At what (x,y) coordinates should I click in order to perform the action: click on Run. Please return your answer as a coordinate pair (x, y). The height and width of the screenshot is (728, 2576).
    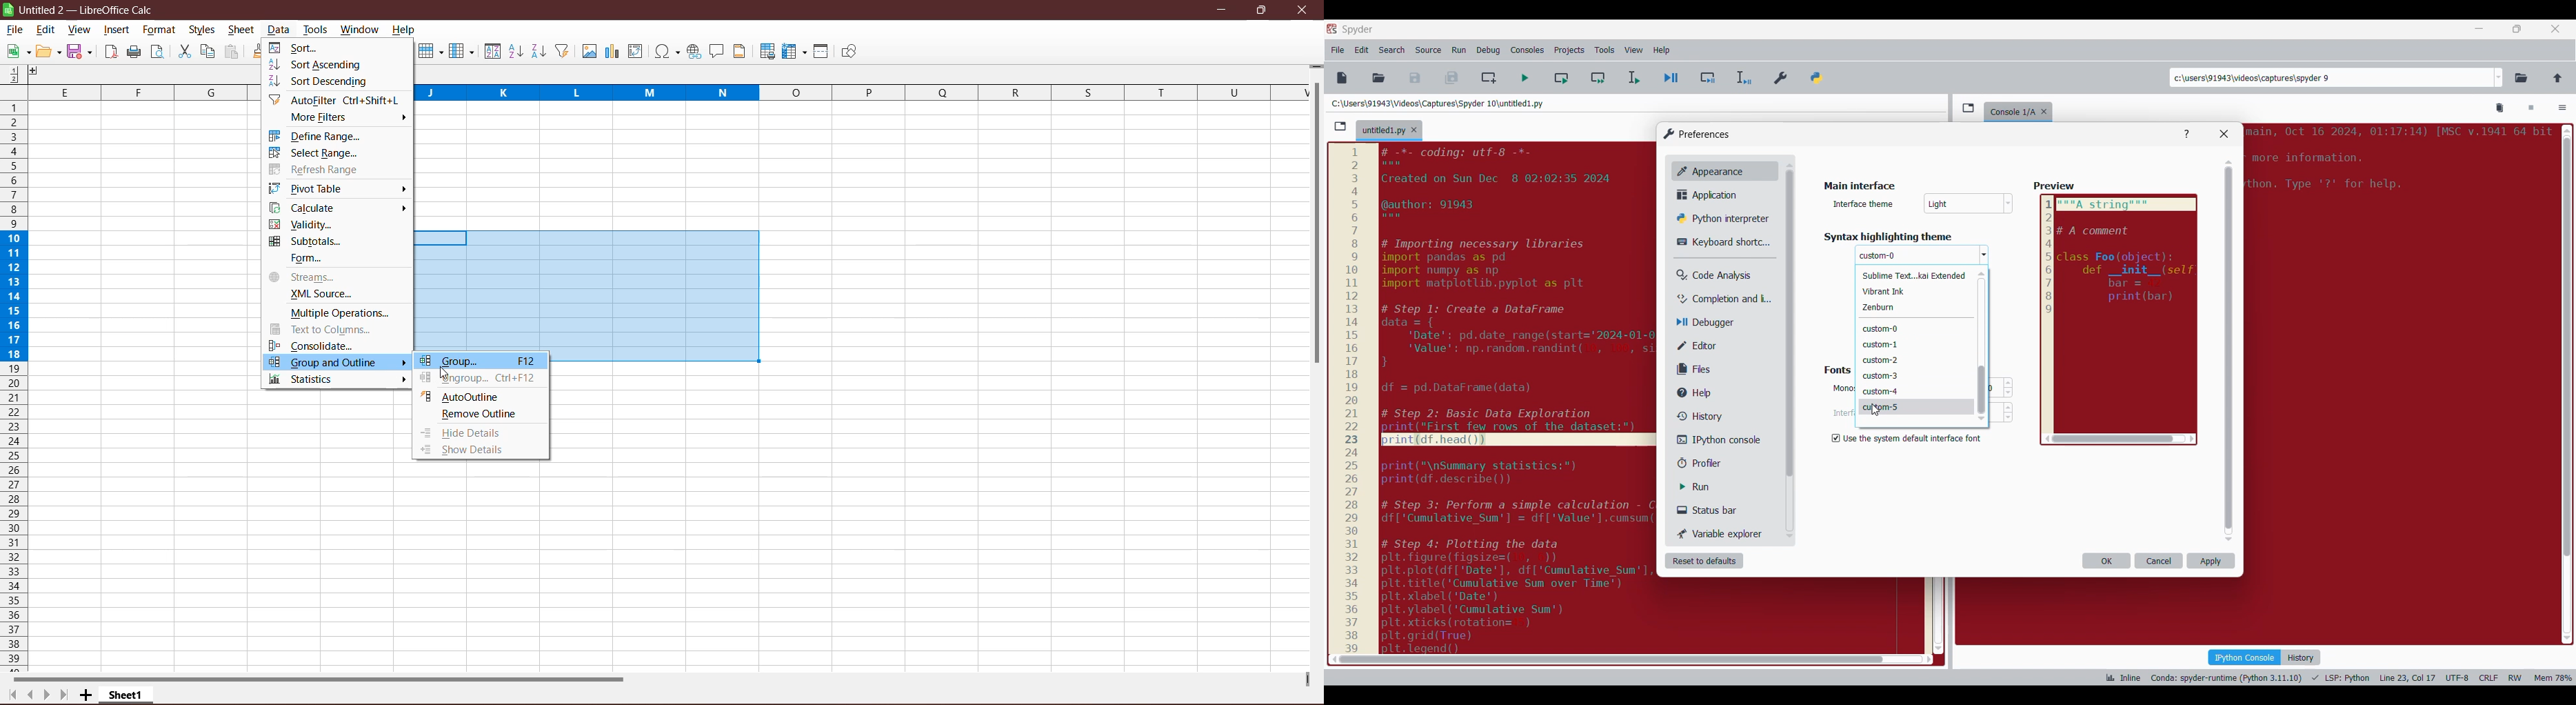
    Looking at the image, I should click on (1704, 487).